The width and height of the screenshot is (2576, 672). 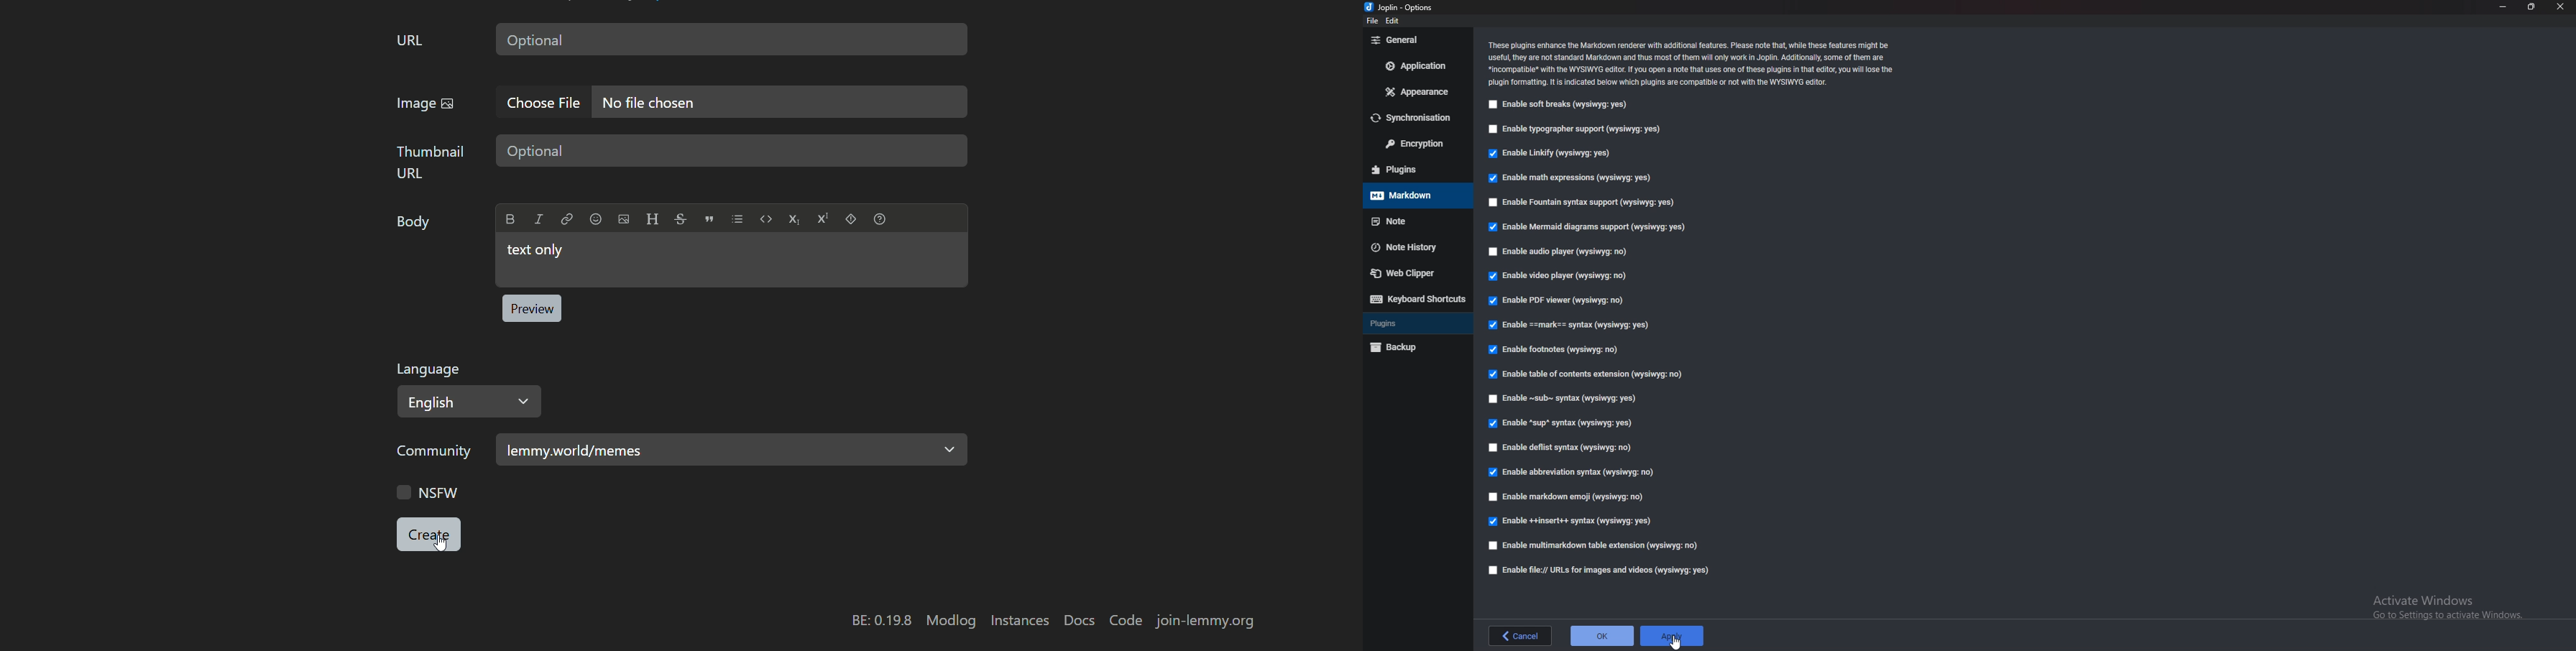 I want to click on enable markdown emoji, so click(x=1569, y=496).